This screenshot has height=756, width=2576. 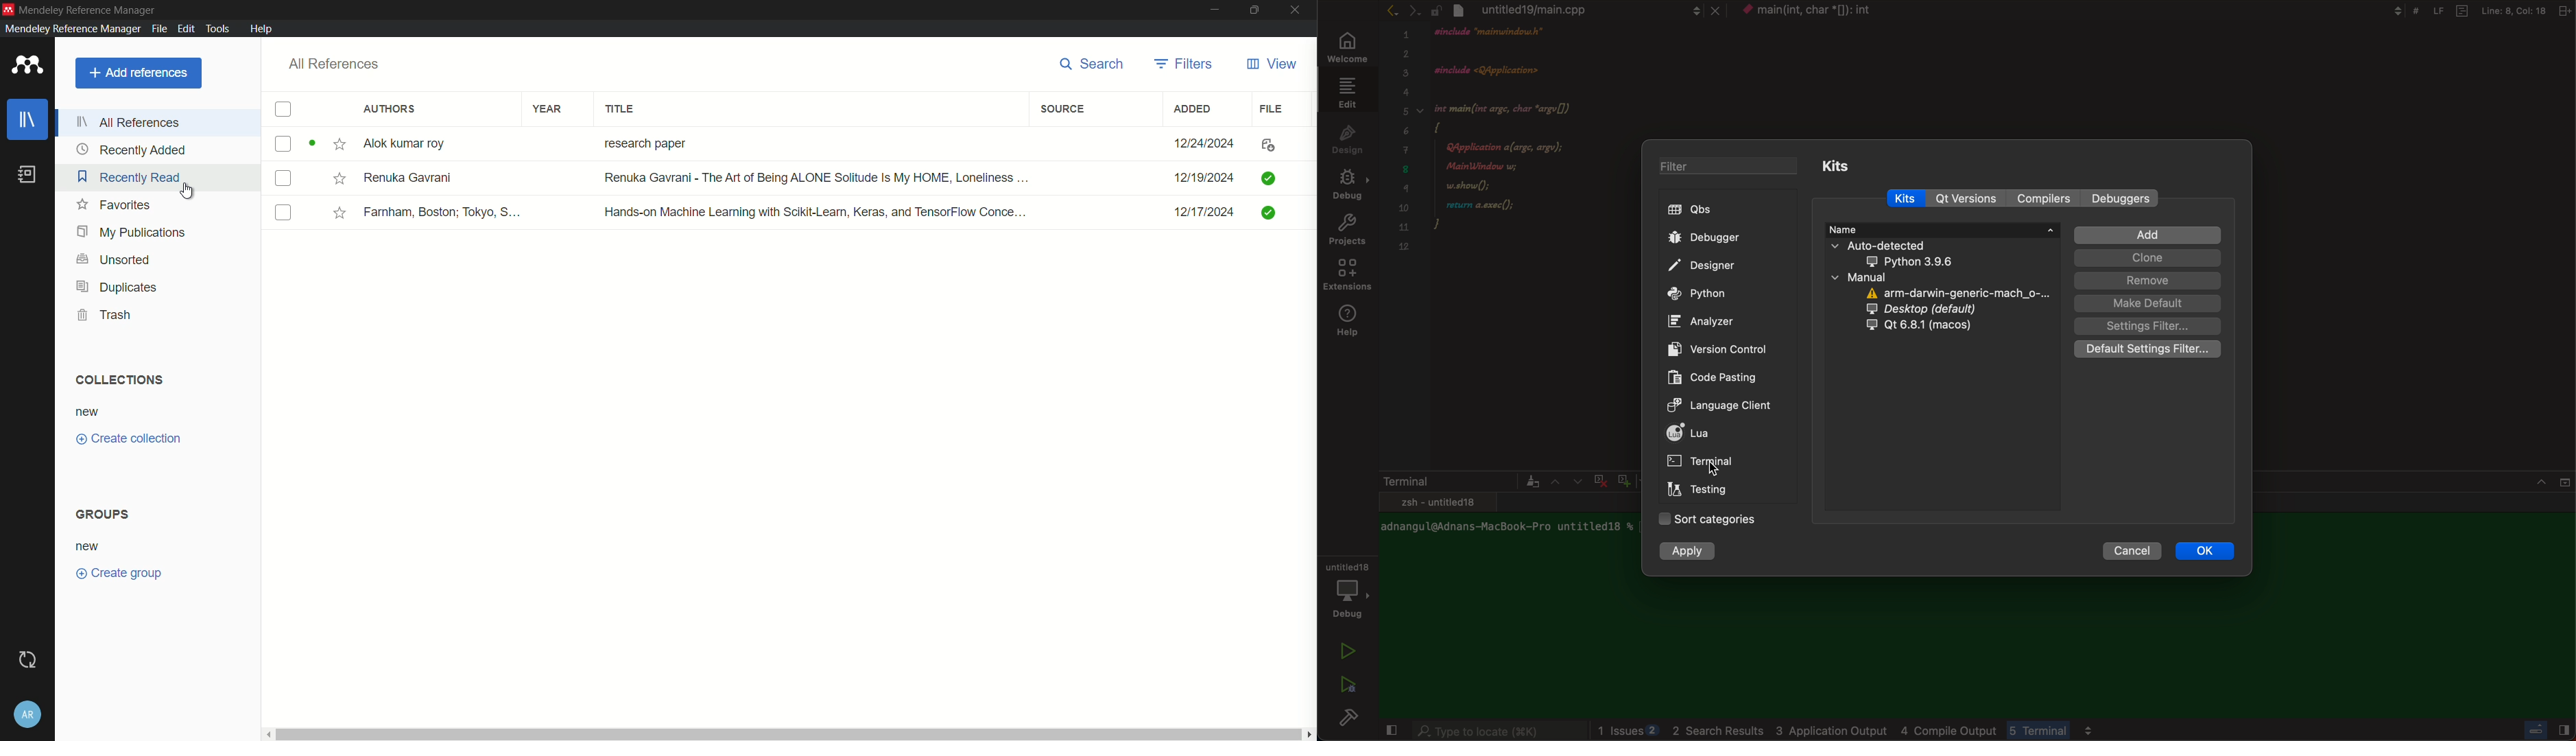 I want to click on File uploaded, so click(x=1269, y=143).